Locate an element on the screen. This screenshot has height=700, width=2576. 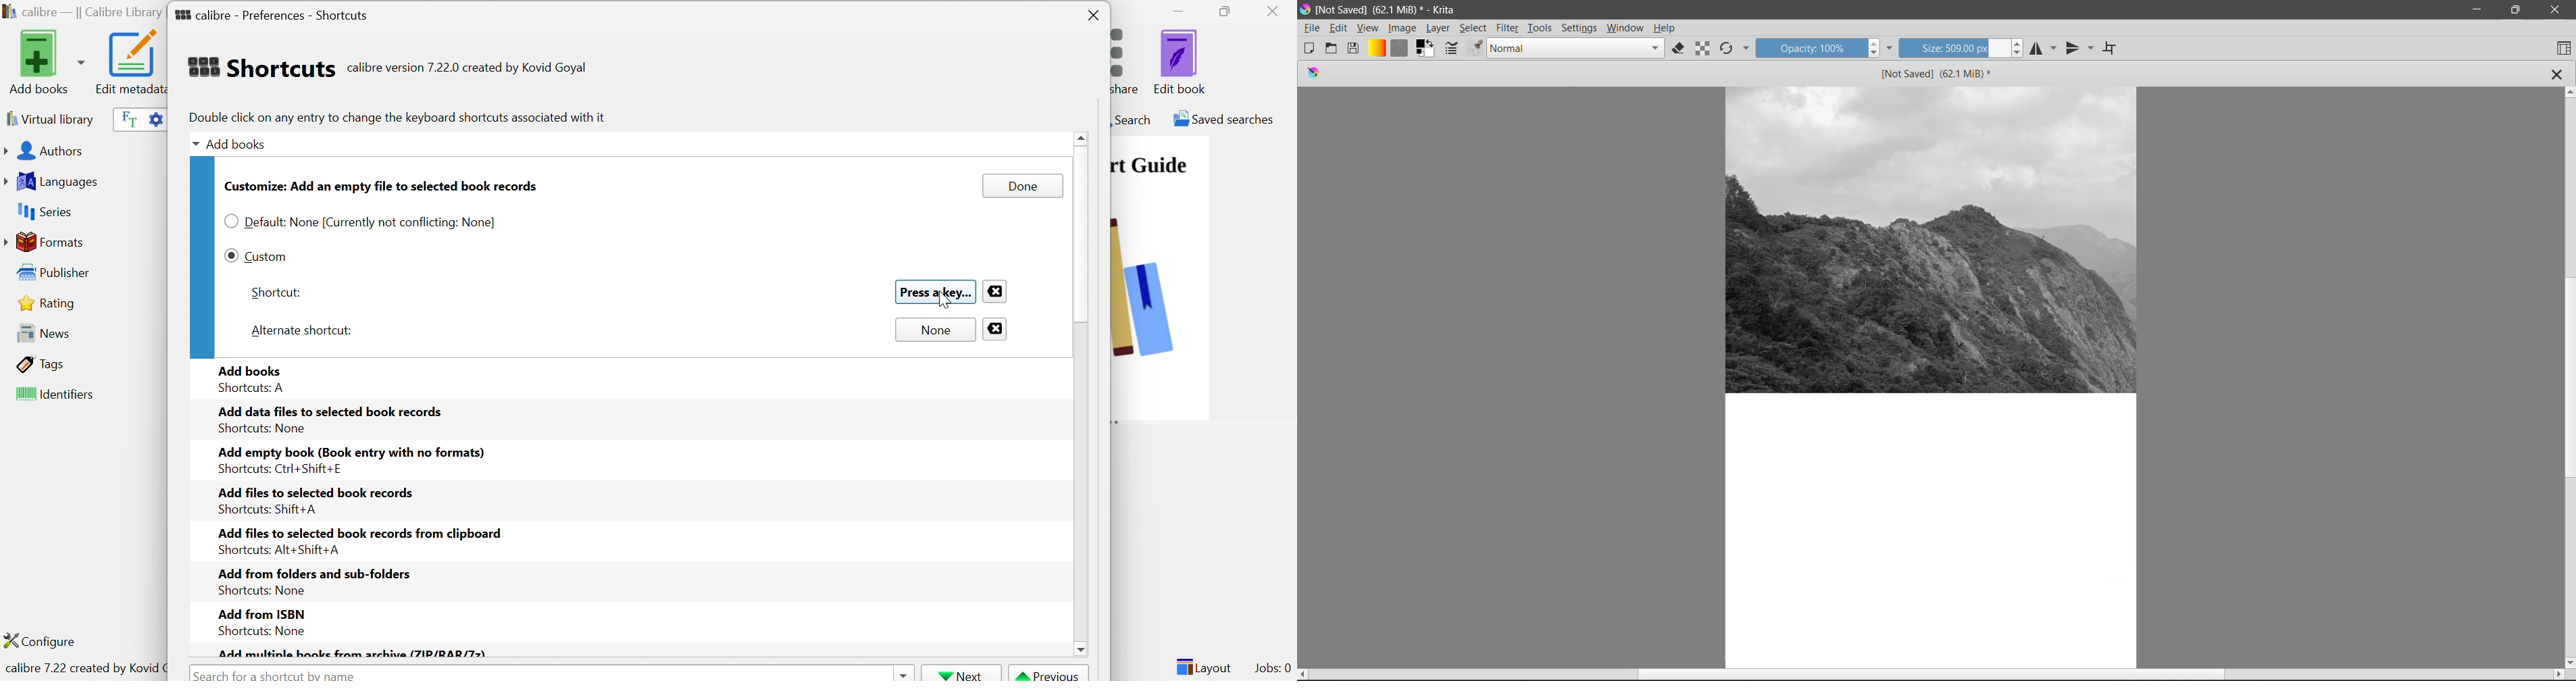
Help is located at coordinates (1664, 28).